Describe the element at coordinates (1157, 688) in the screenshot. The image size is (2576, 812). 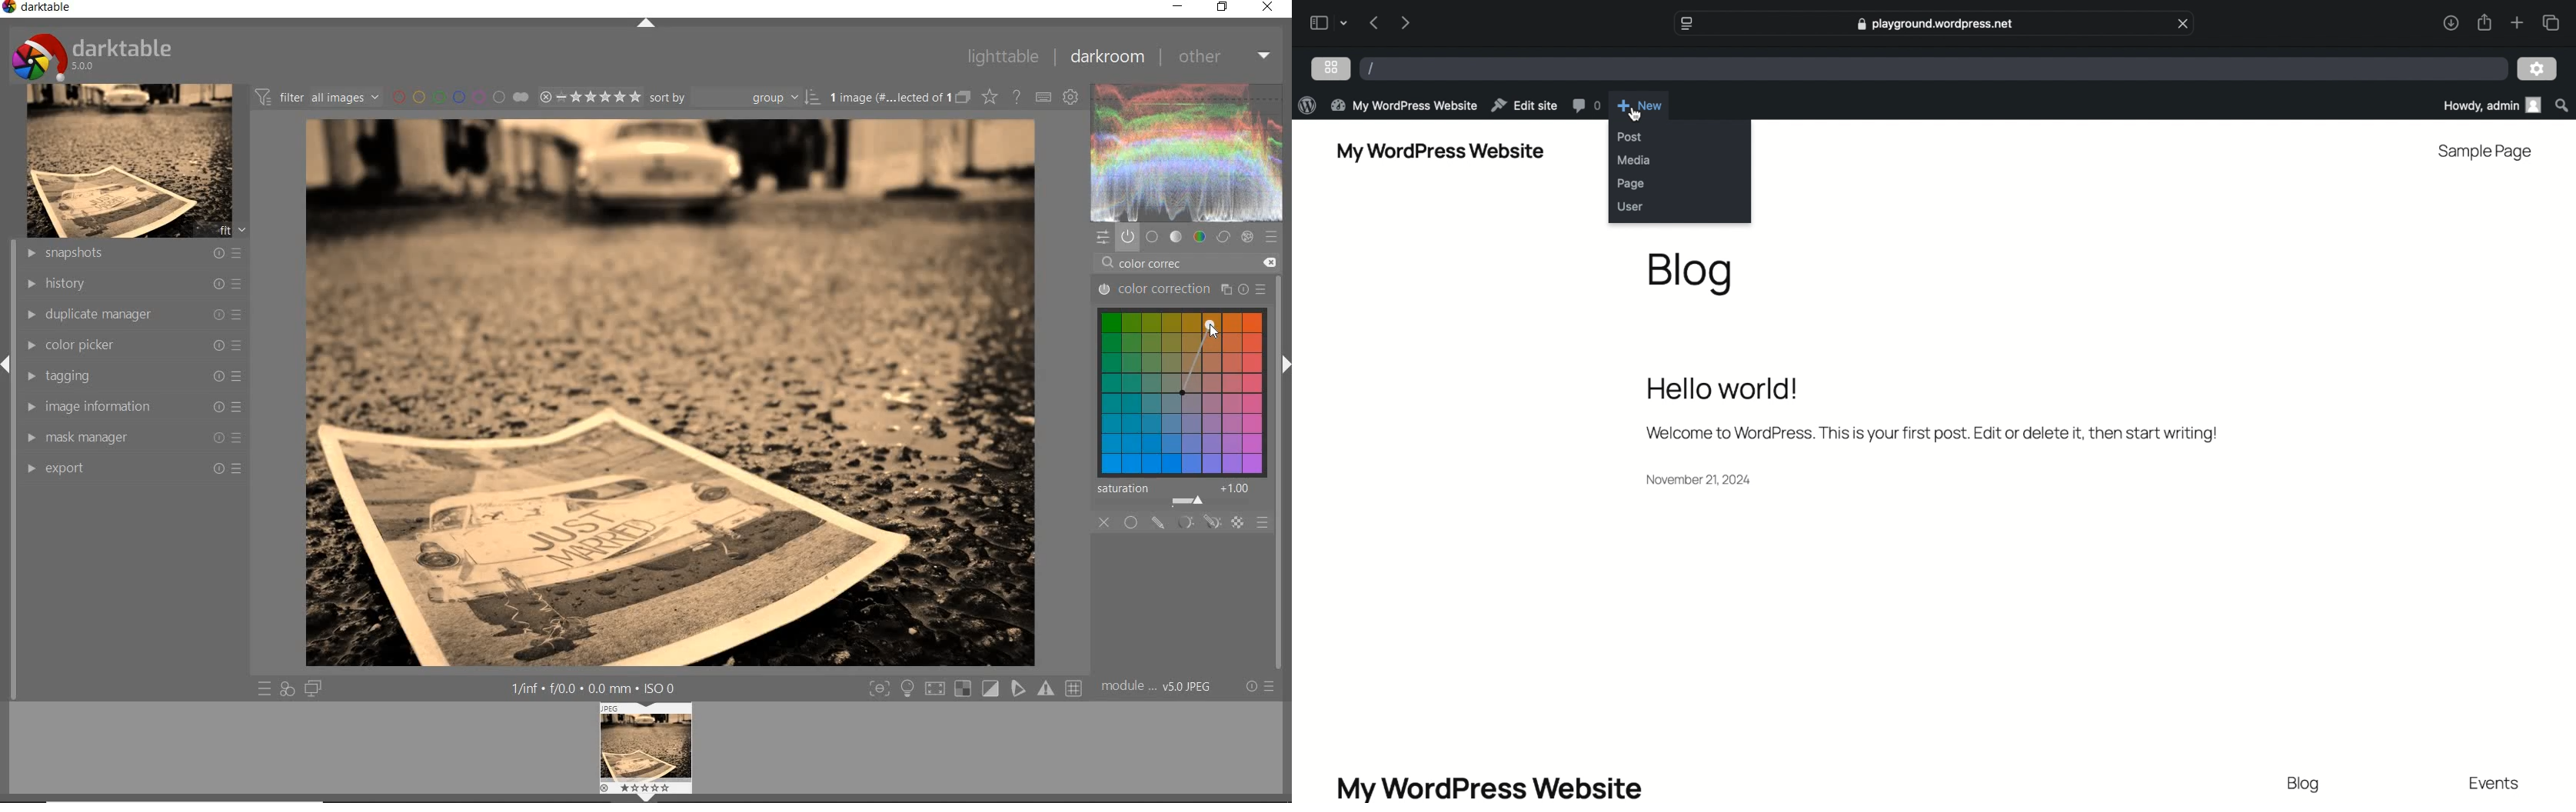
I see `model order` at that location.